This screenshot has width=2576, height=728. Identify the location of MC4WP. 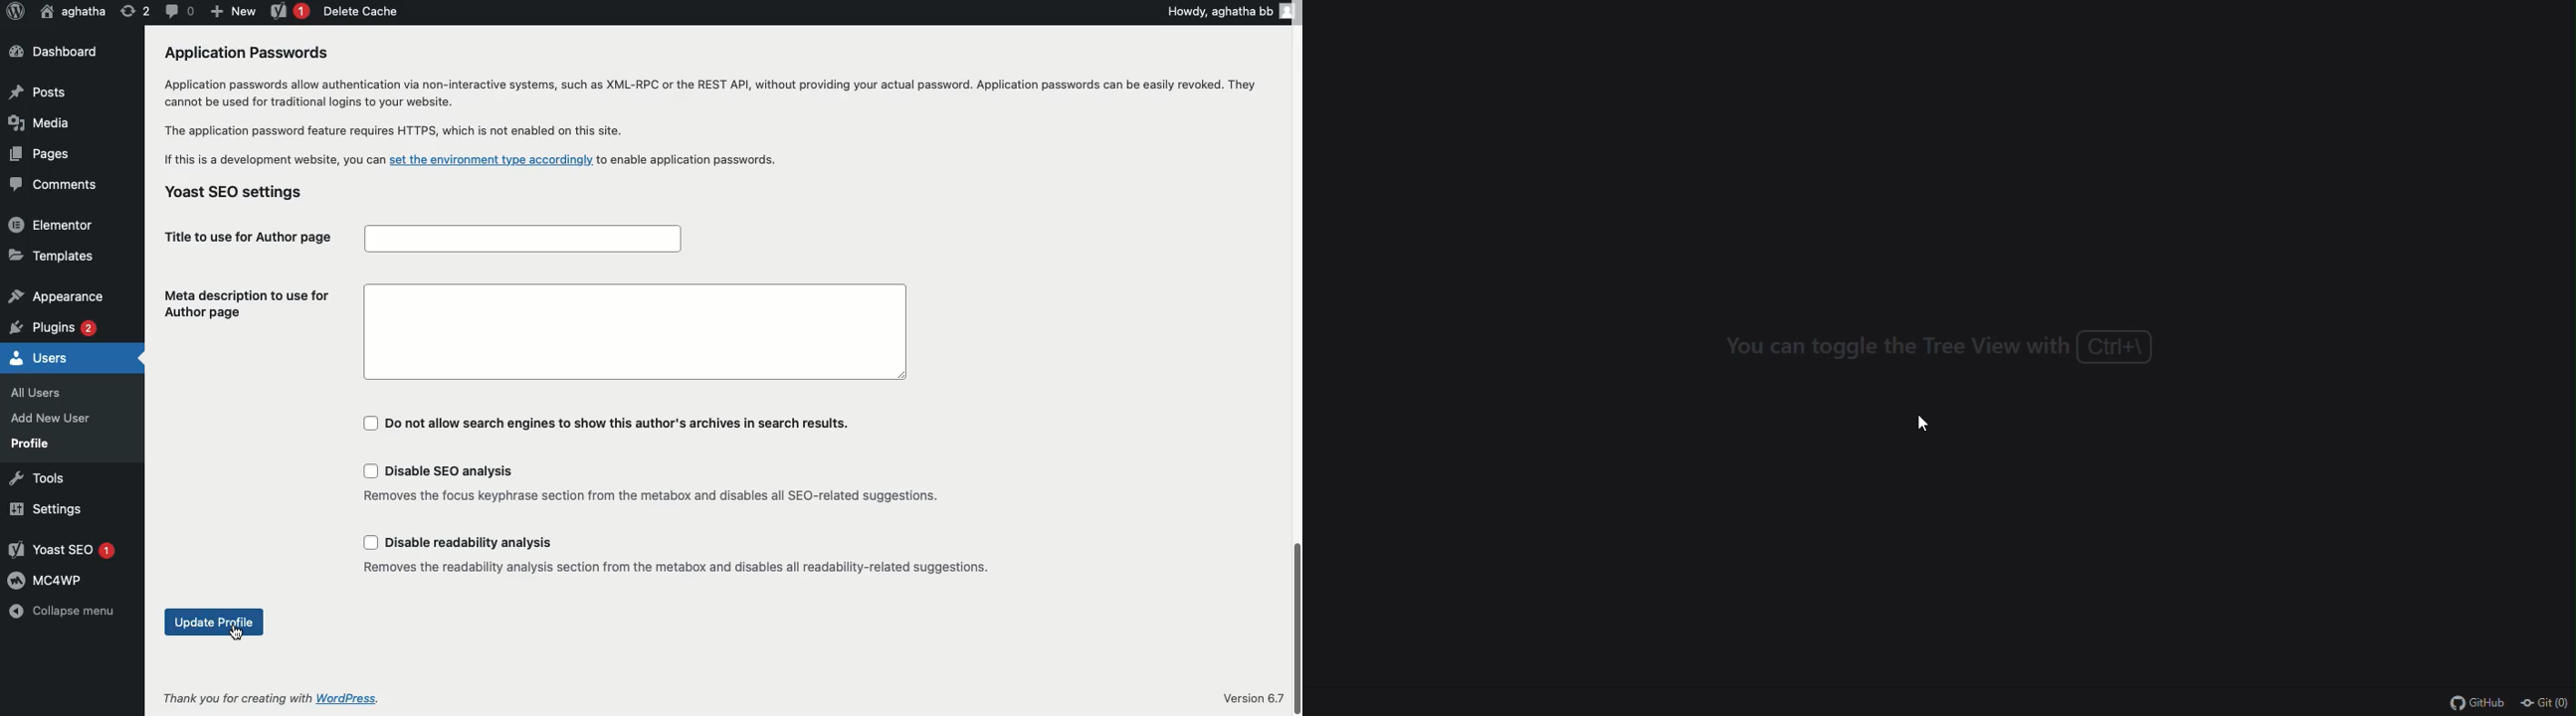
(49, 579).